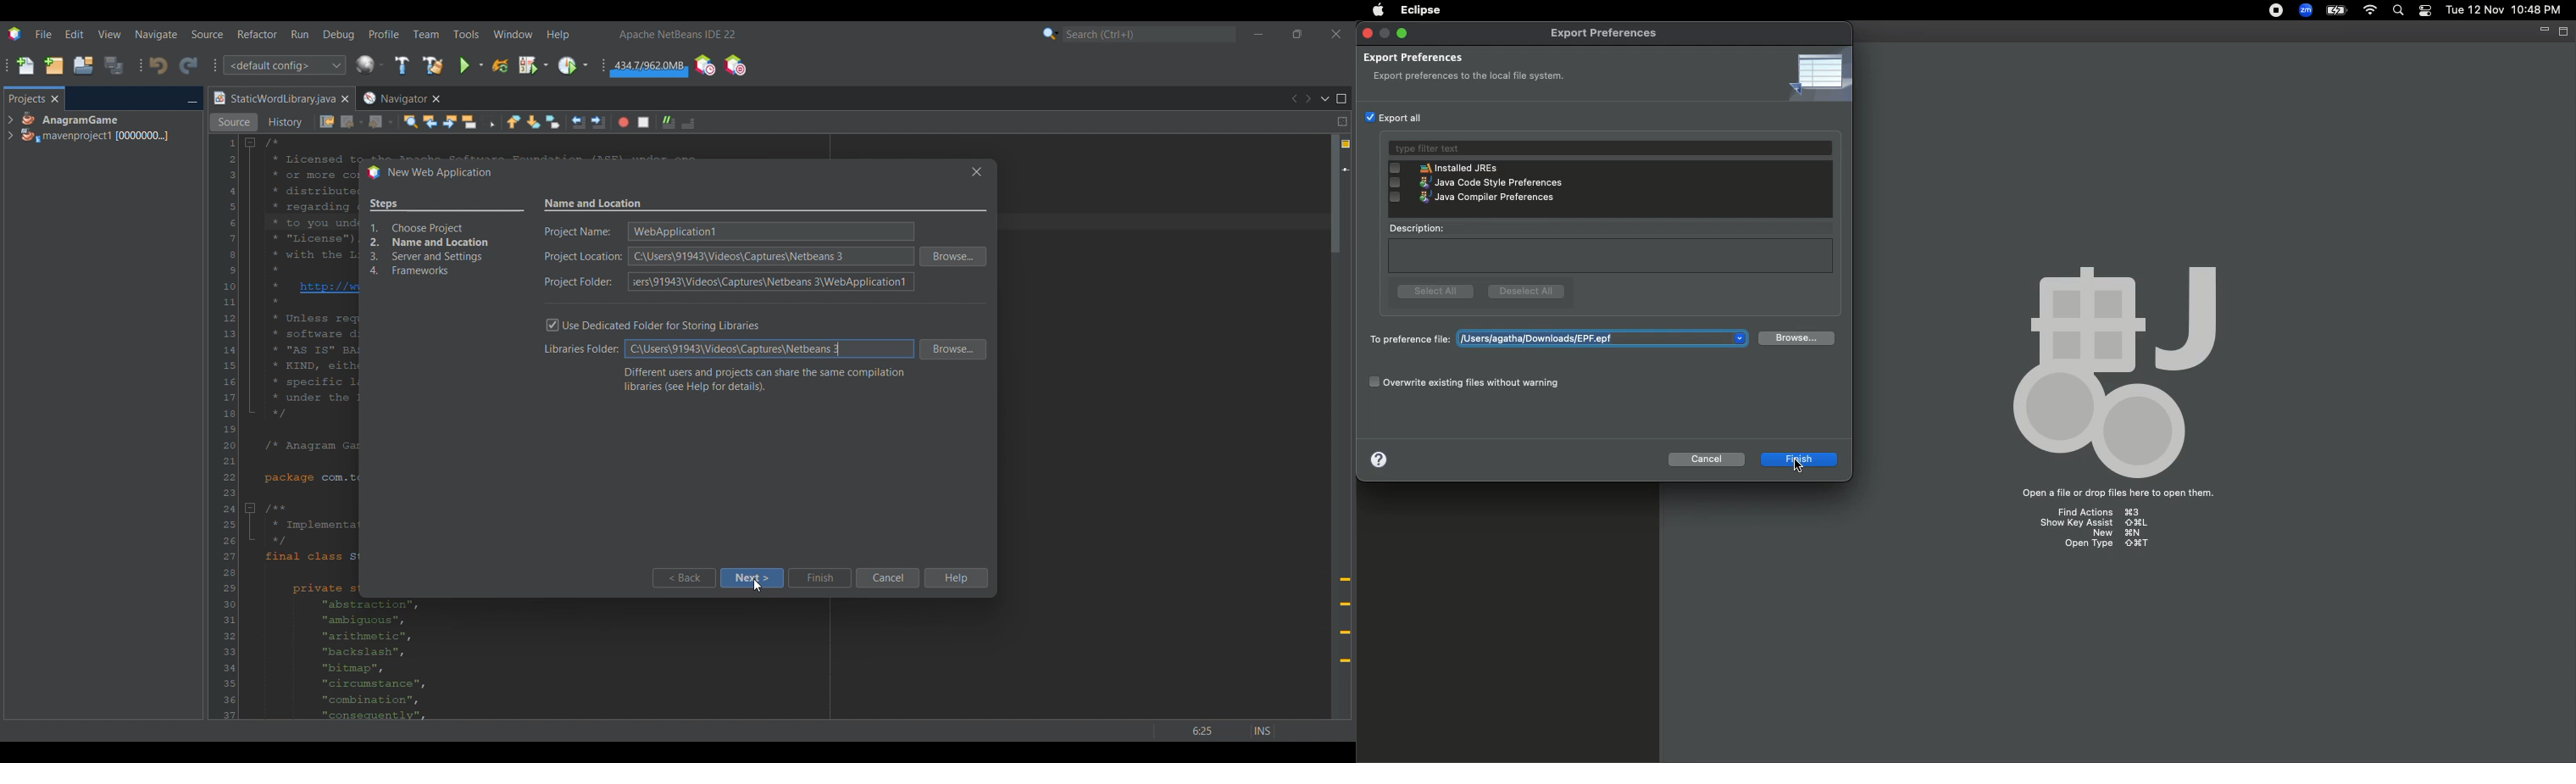 The width and height of the screenshot is (2576, 784). Describe the element at coordinates (2541, 30) in the screenshot. I see `Minimize` at that location.